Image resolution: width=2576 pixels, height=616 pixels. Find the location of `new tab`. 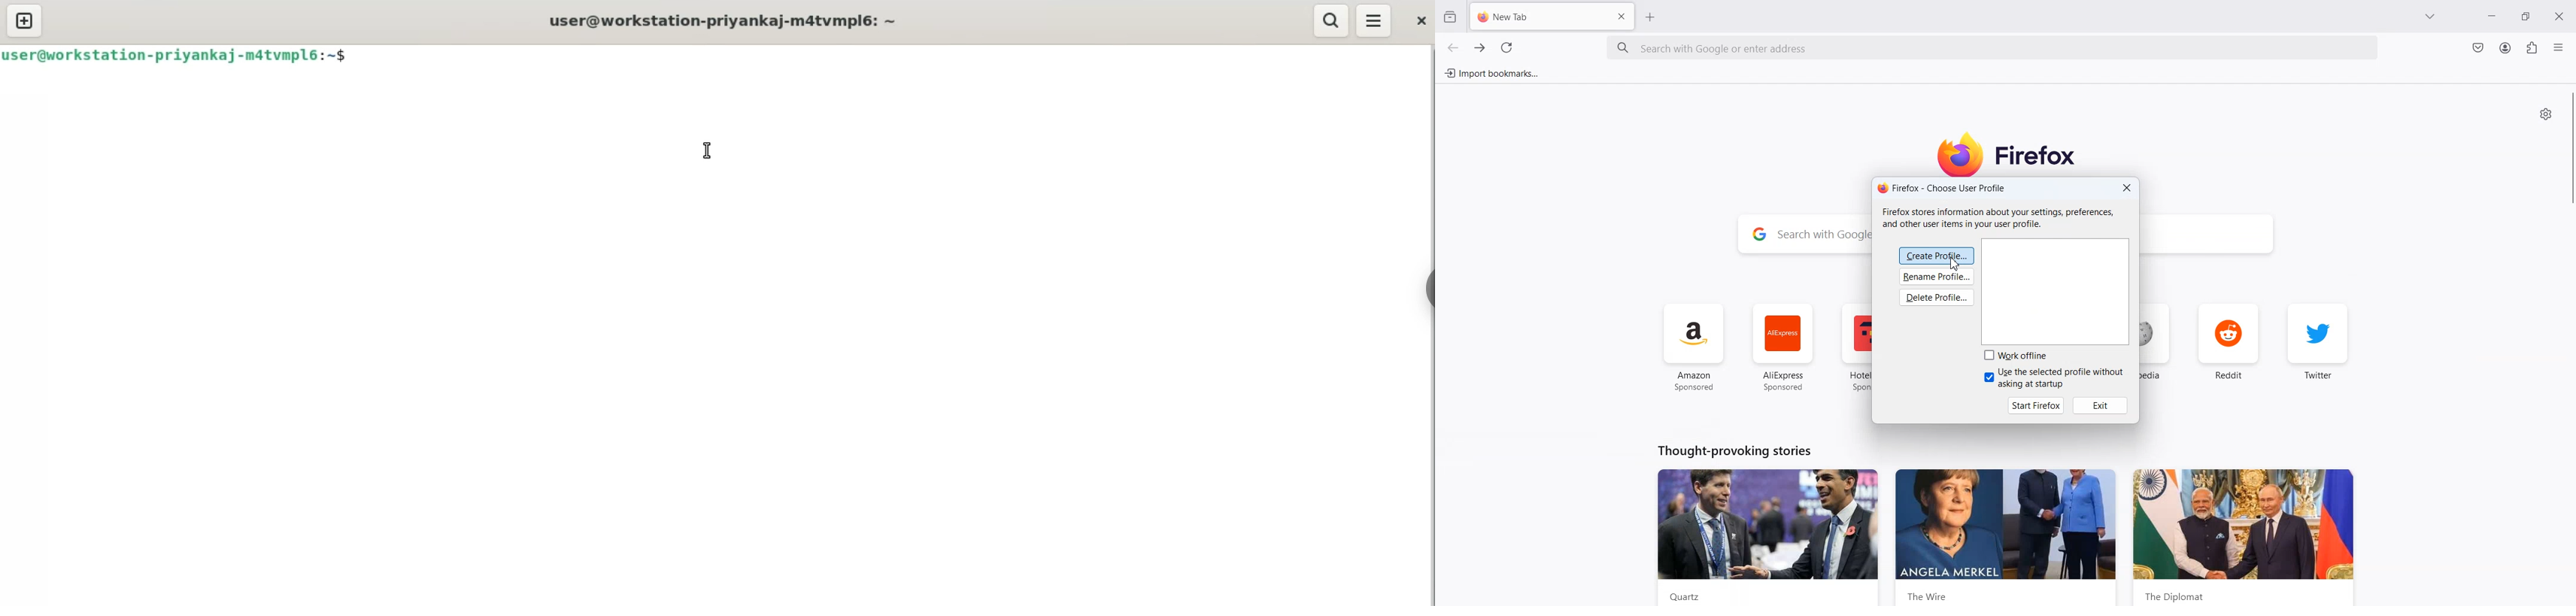

new tab is located at coordinates (24, 22).